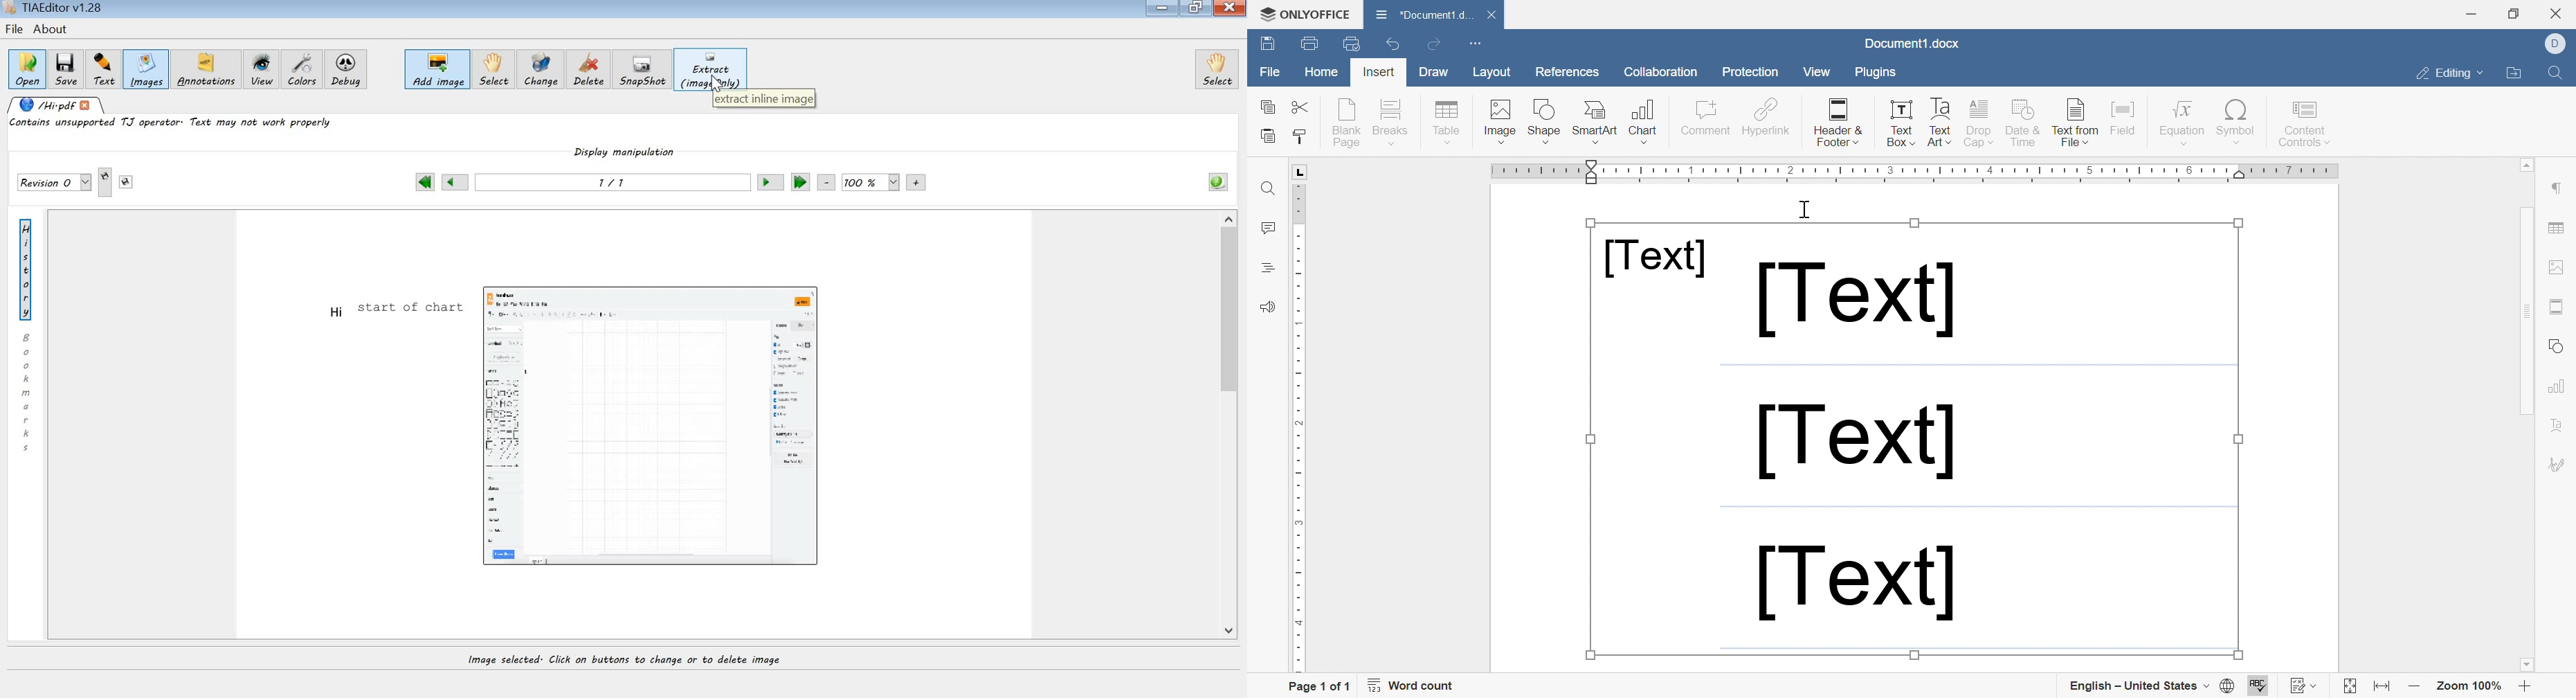 The image size is (2576, 700). I want to click on Minimize, so click(2471, 15).